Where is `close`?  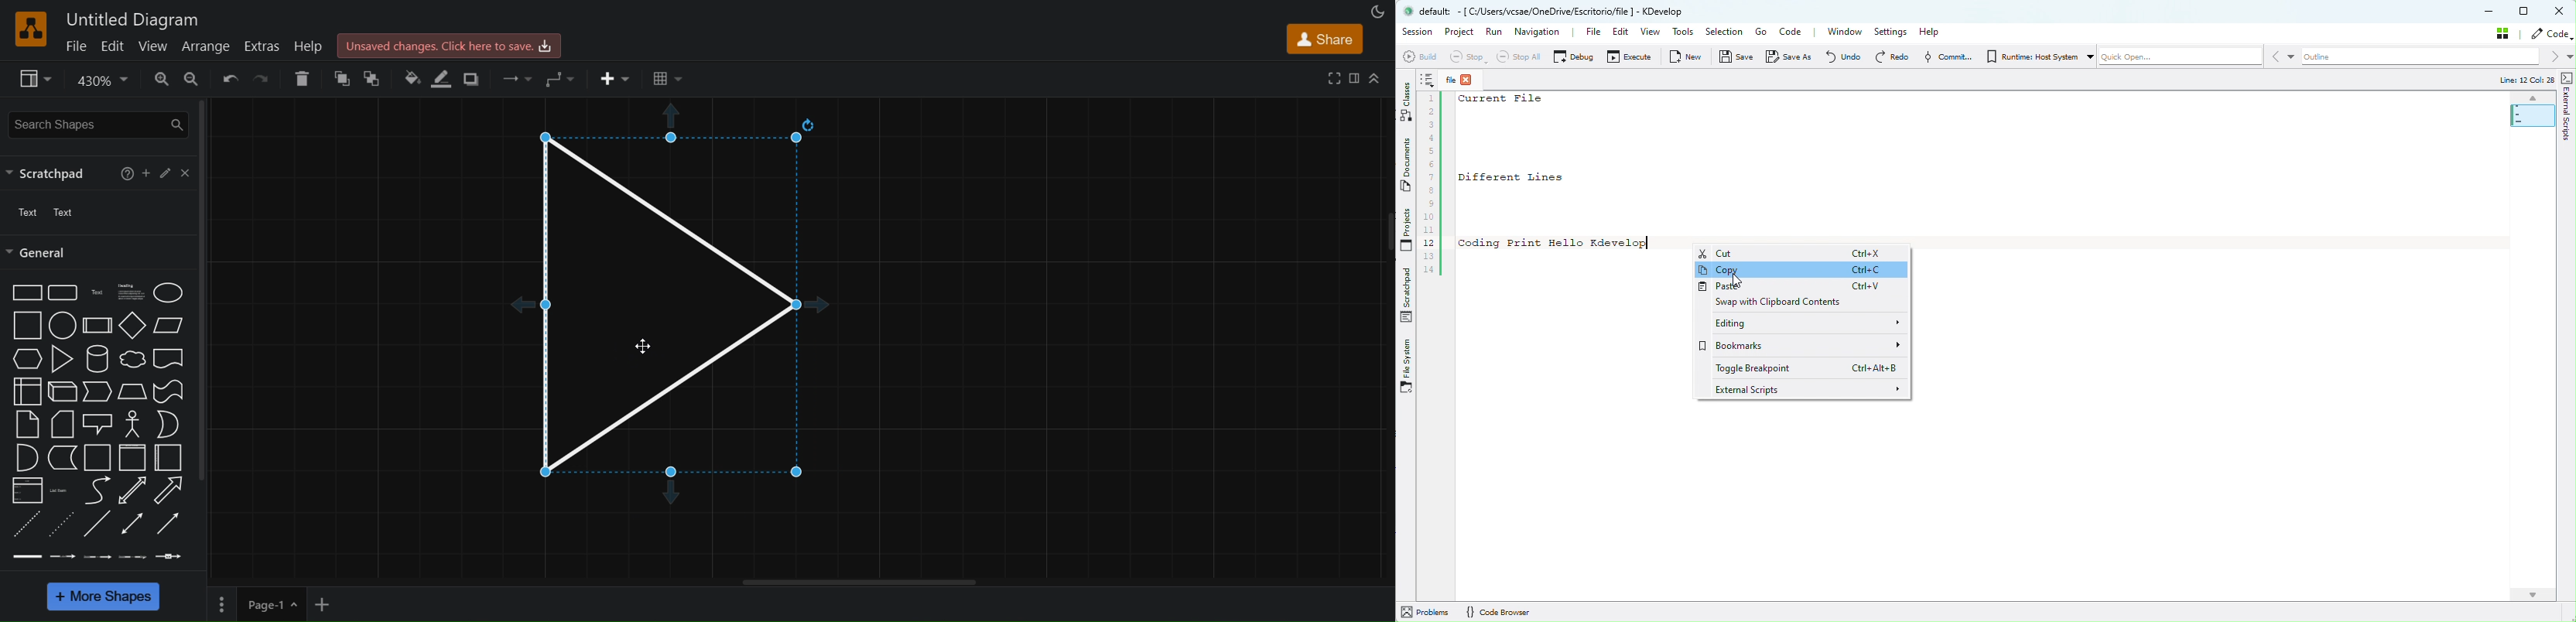
close is located at coordinates (184, 171).